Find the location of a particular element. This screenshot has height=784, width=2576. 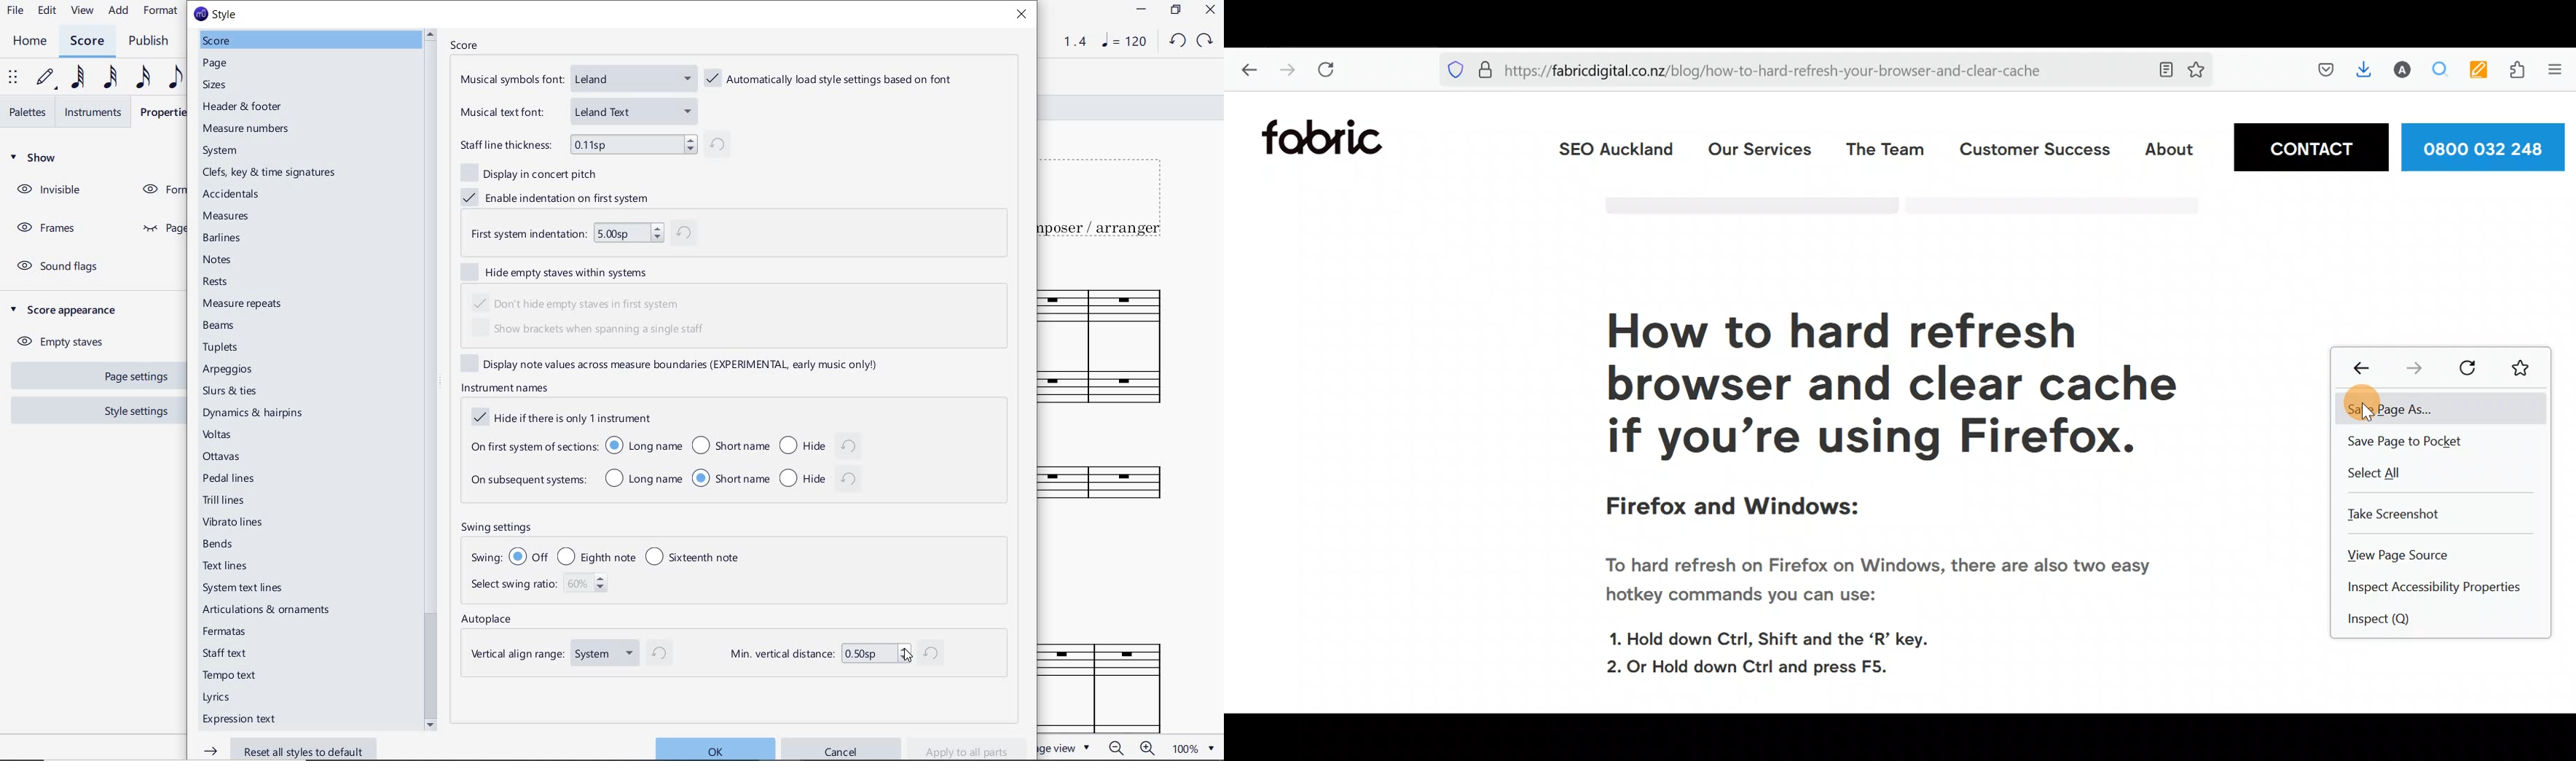

INSTRUMENTS is located at coordinates (97, 111).